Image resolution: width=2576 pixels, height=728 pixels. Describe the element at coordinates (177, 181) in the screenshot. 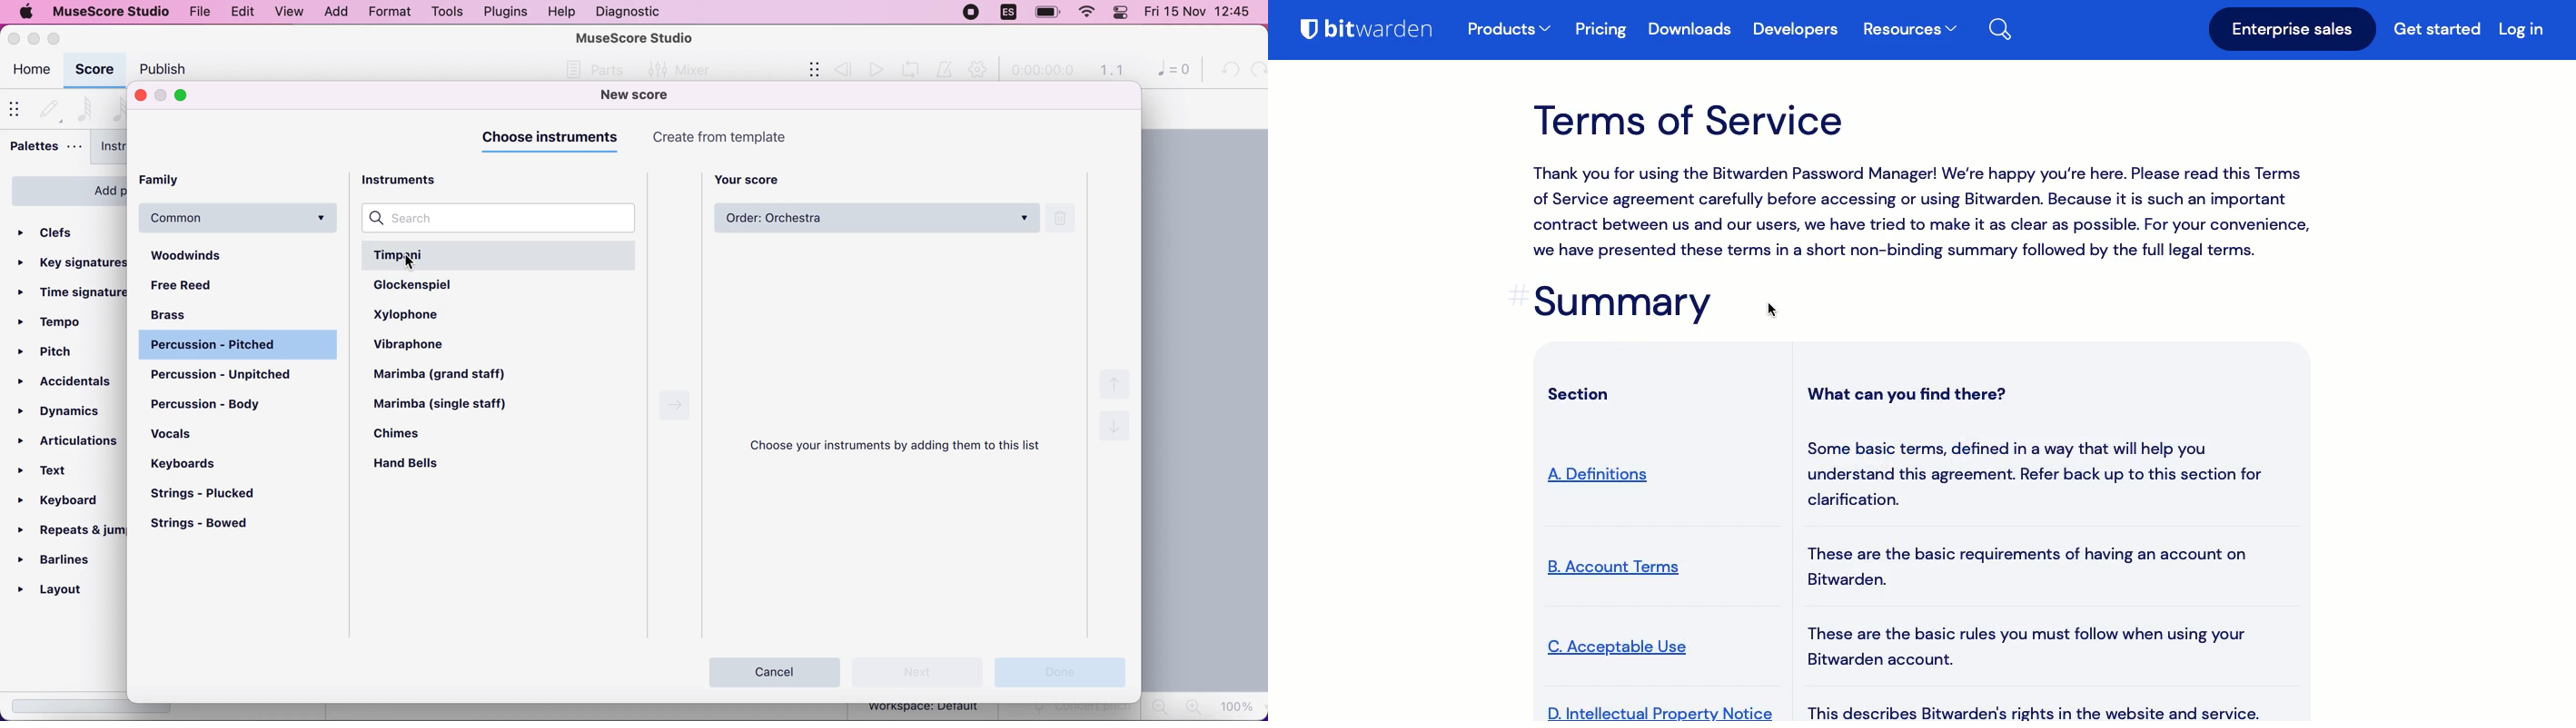

I see `family` at that location.